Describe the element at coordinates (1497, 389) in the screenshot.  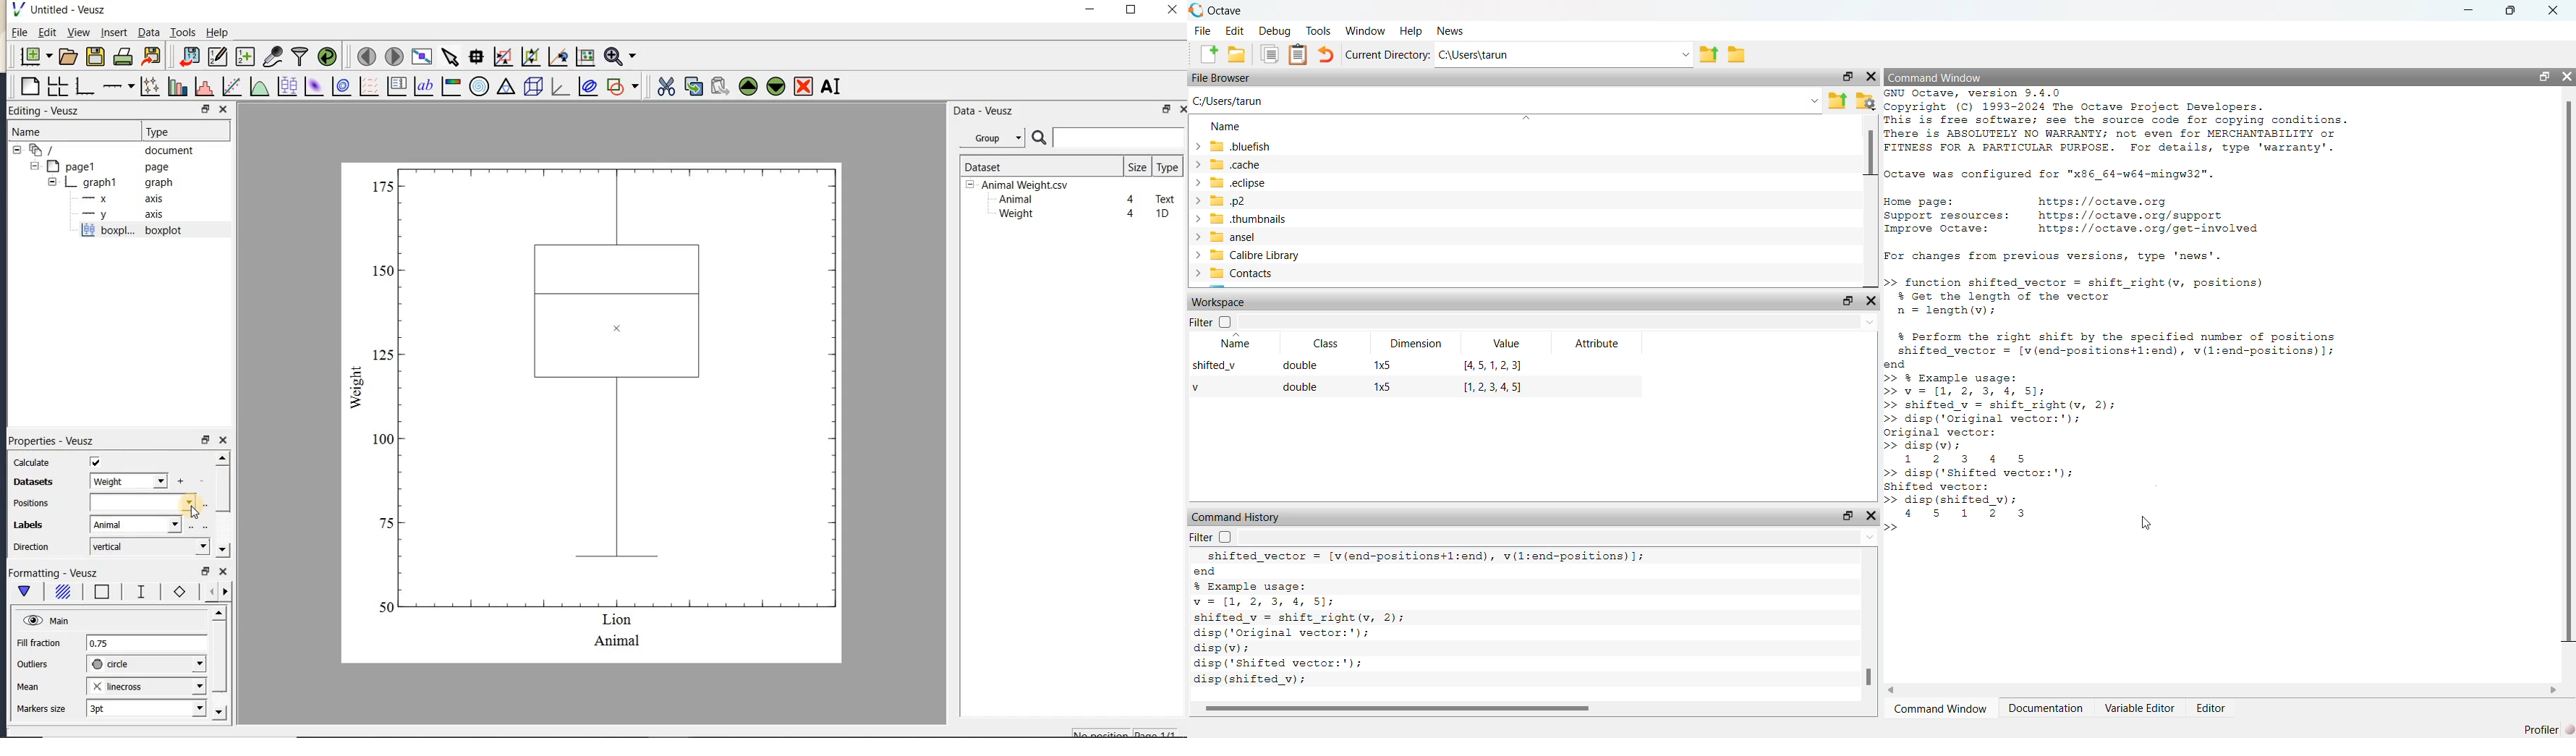
I see `[1,2,3,4,5]` at that location.